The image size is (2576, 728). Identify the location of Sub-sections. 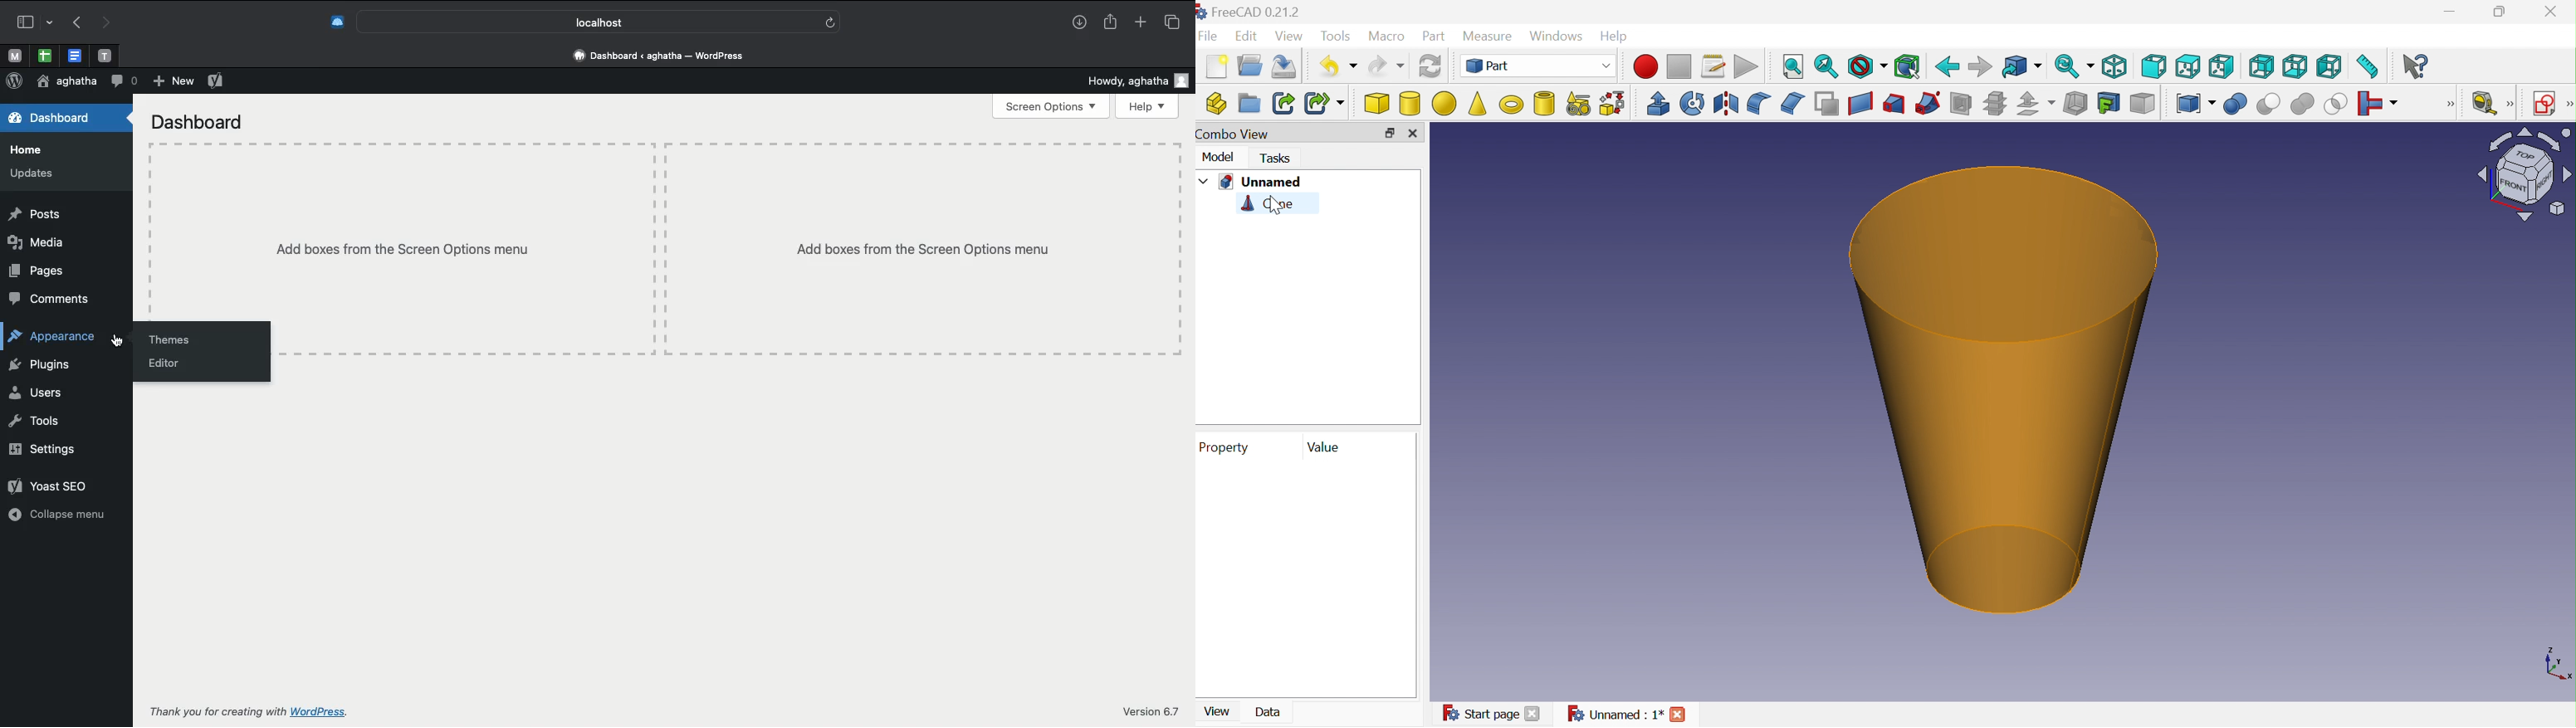
(1994, 104).